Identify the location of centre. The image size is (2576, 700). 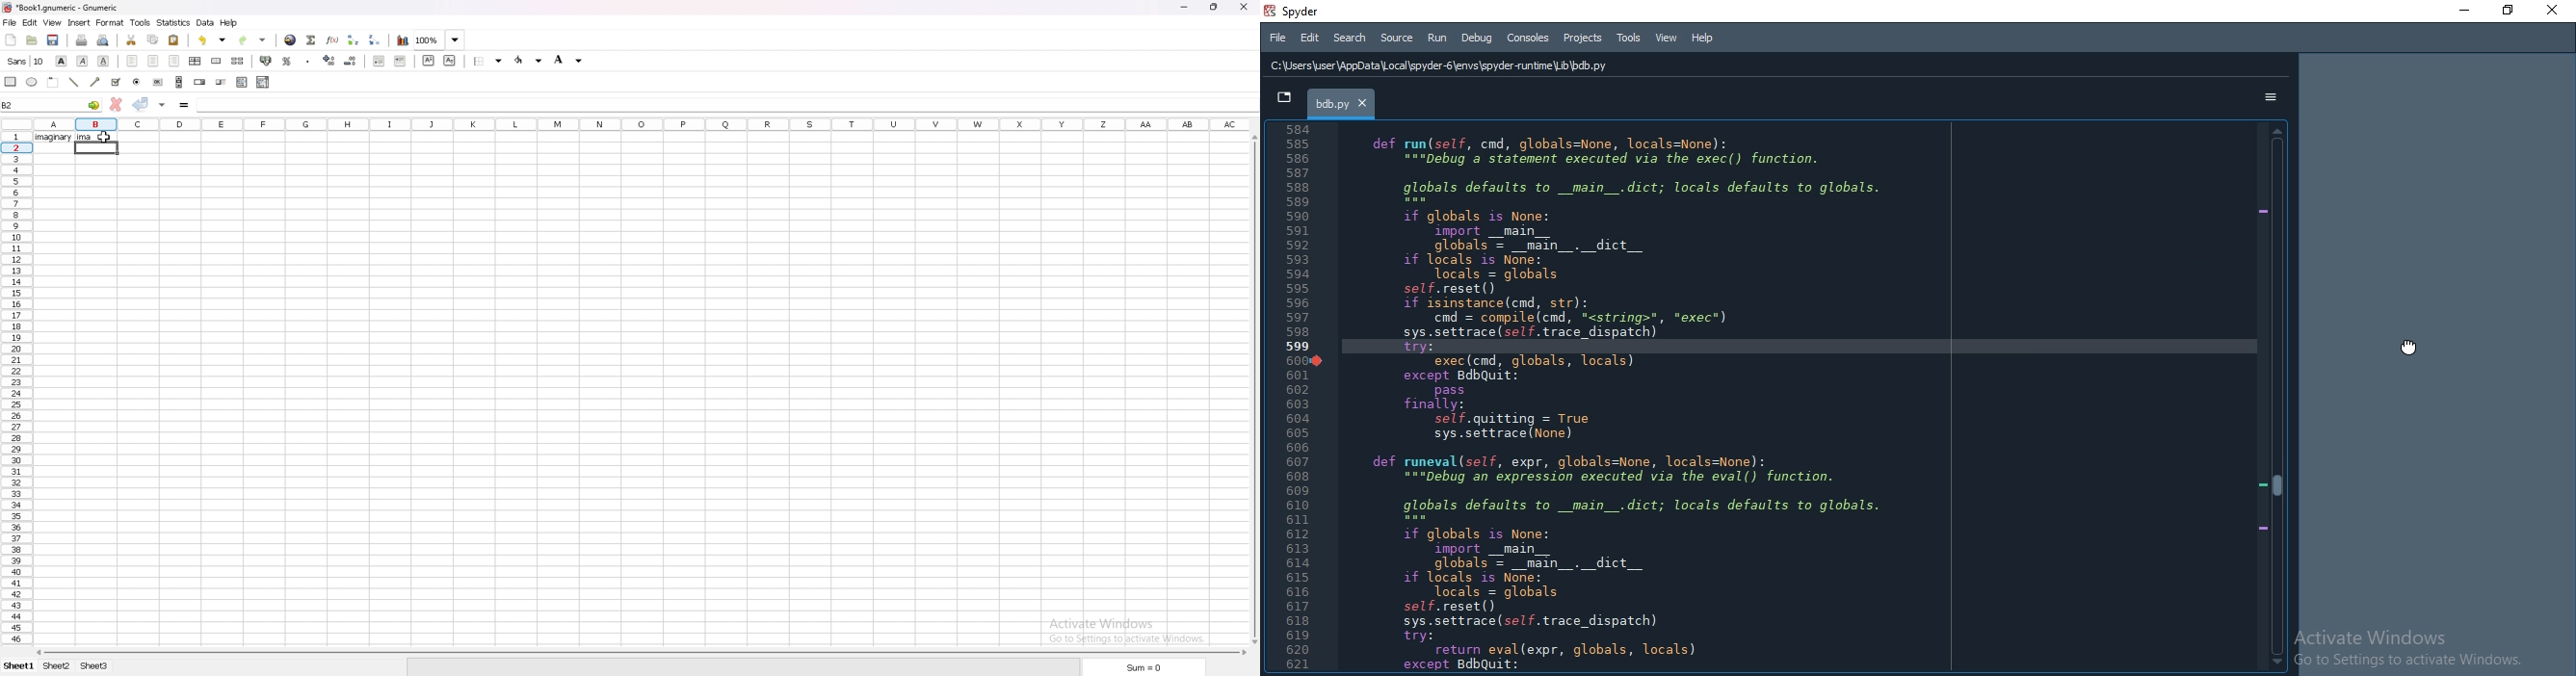
(153, 60).